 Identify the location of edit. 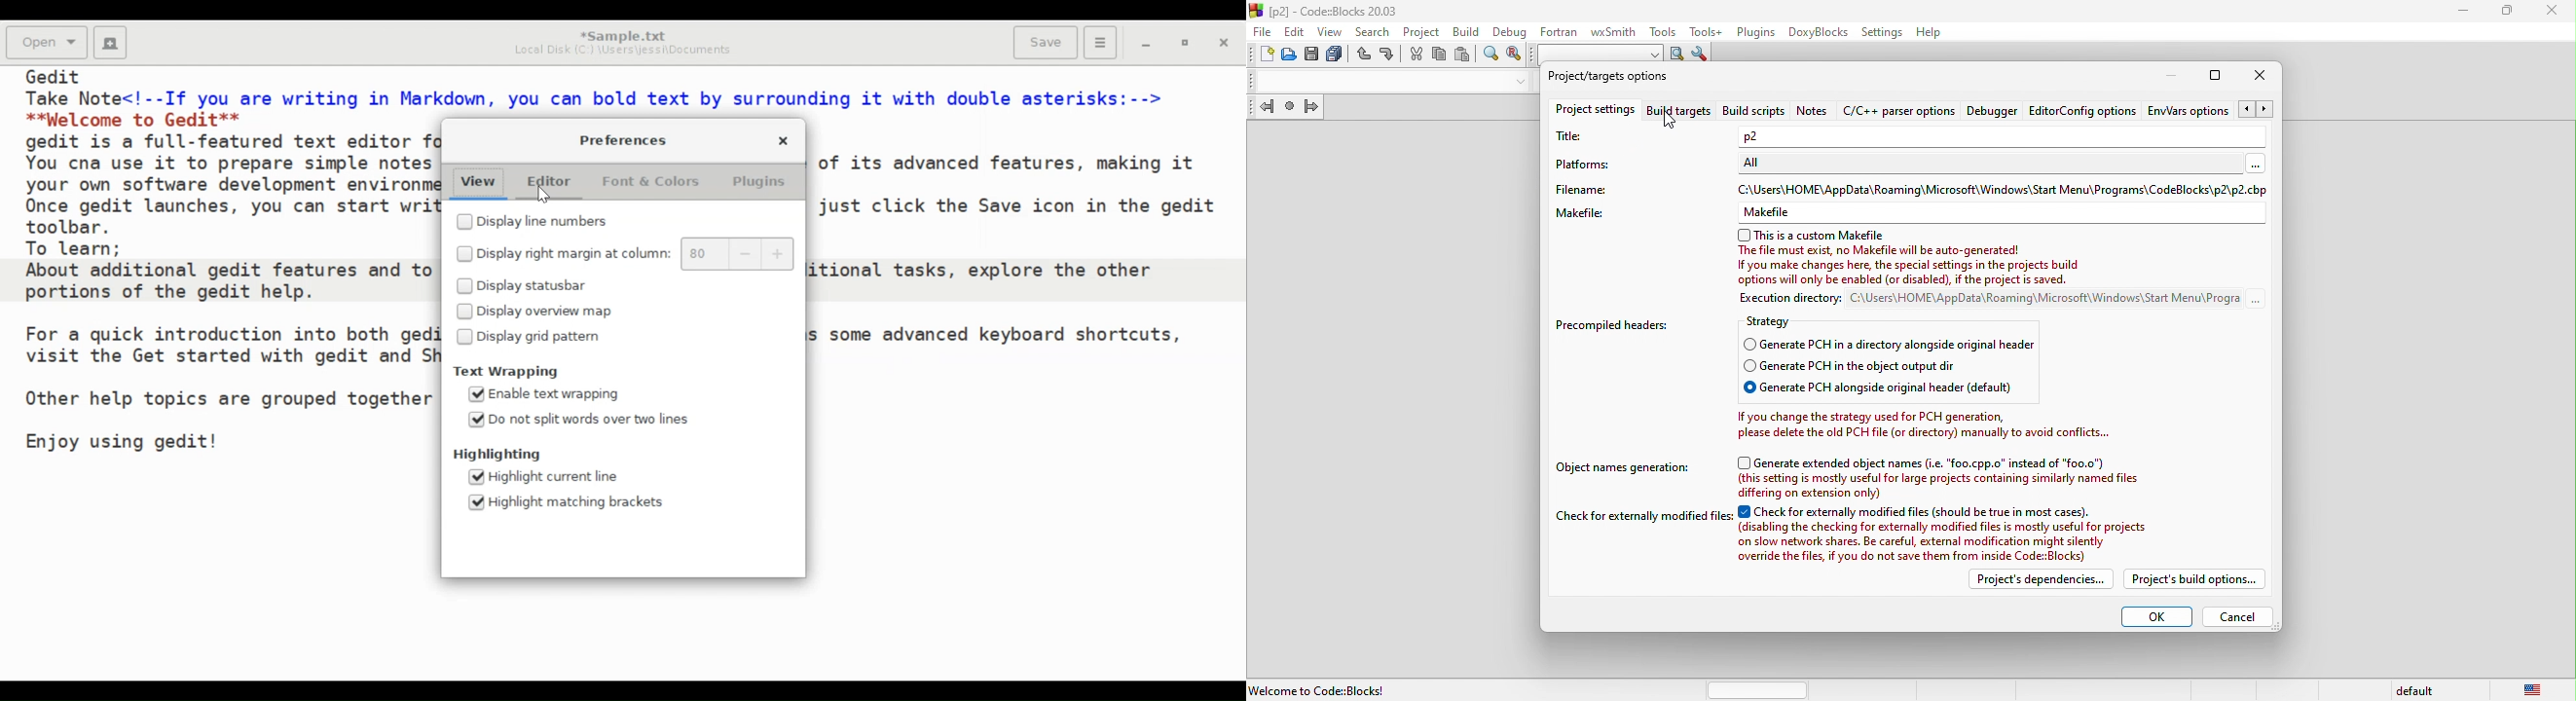
(1295, 31).